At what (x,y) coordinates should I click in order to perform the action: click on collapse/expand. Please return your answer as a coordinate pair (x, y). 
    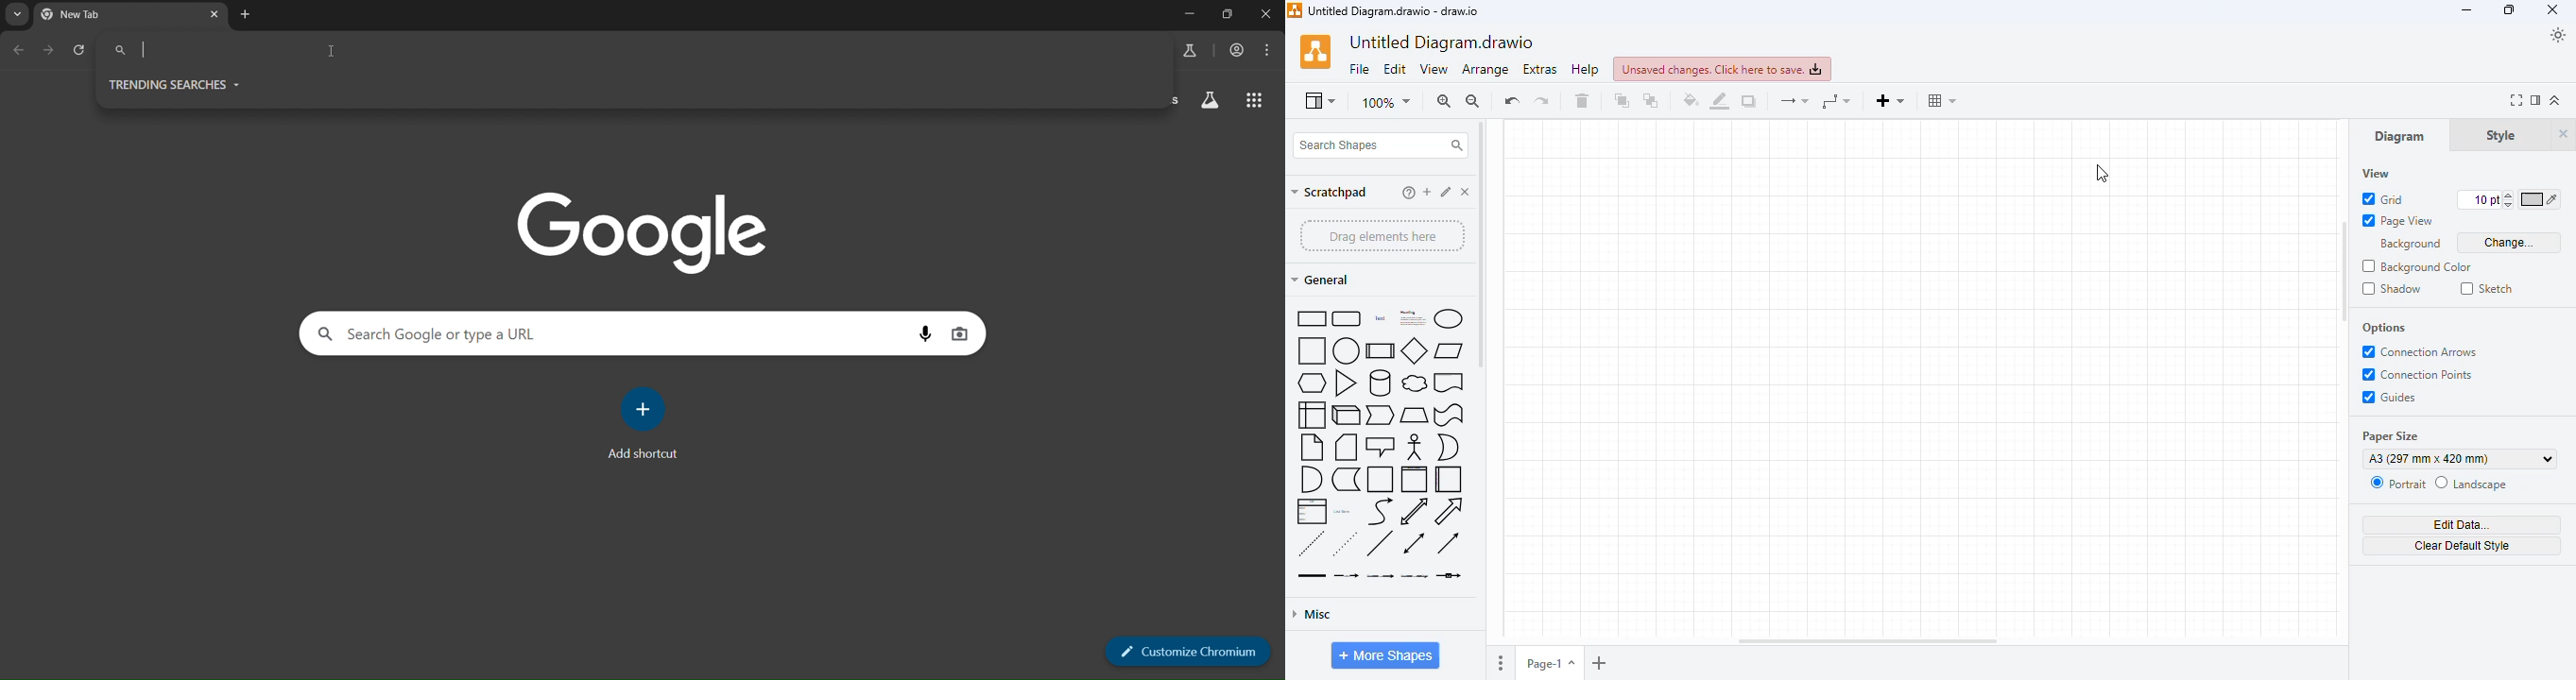
    Looking at the image, I should click on (2556, 100).